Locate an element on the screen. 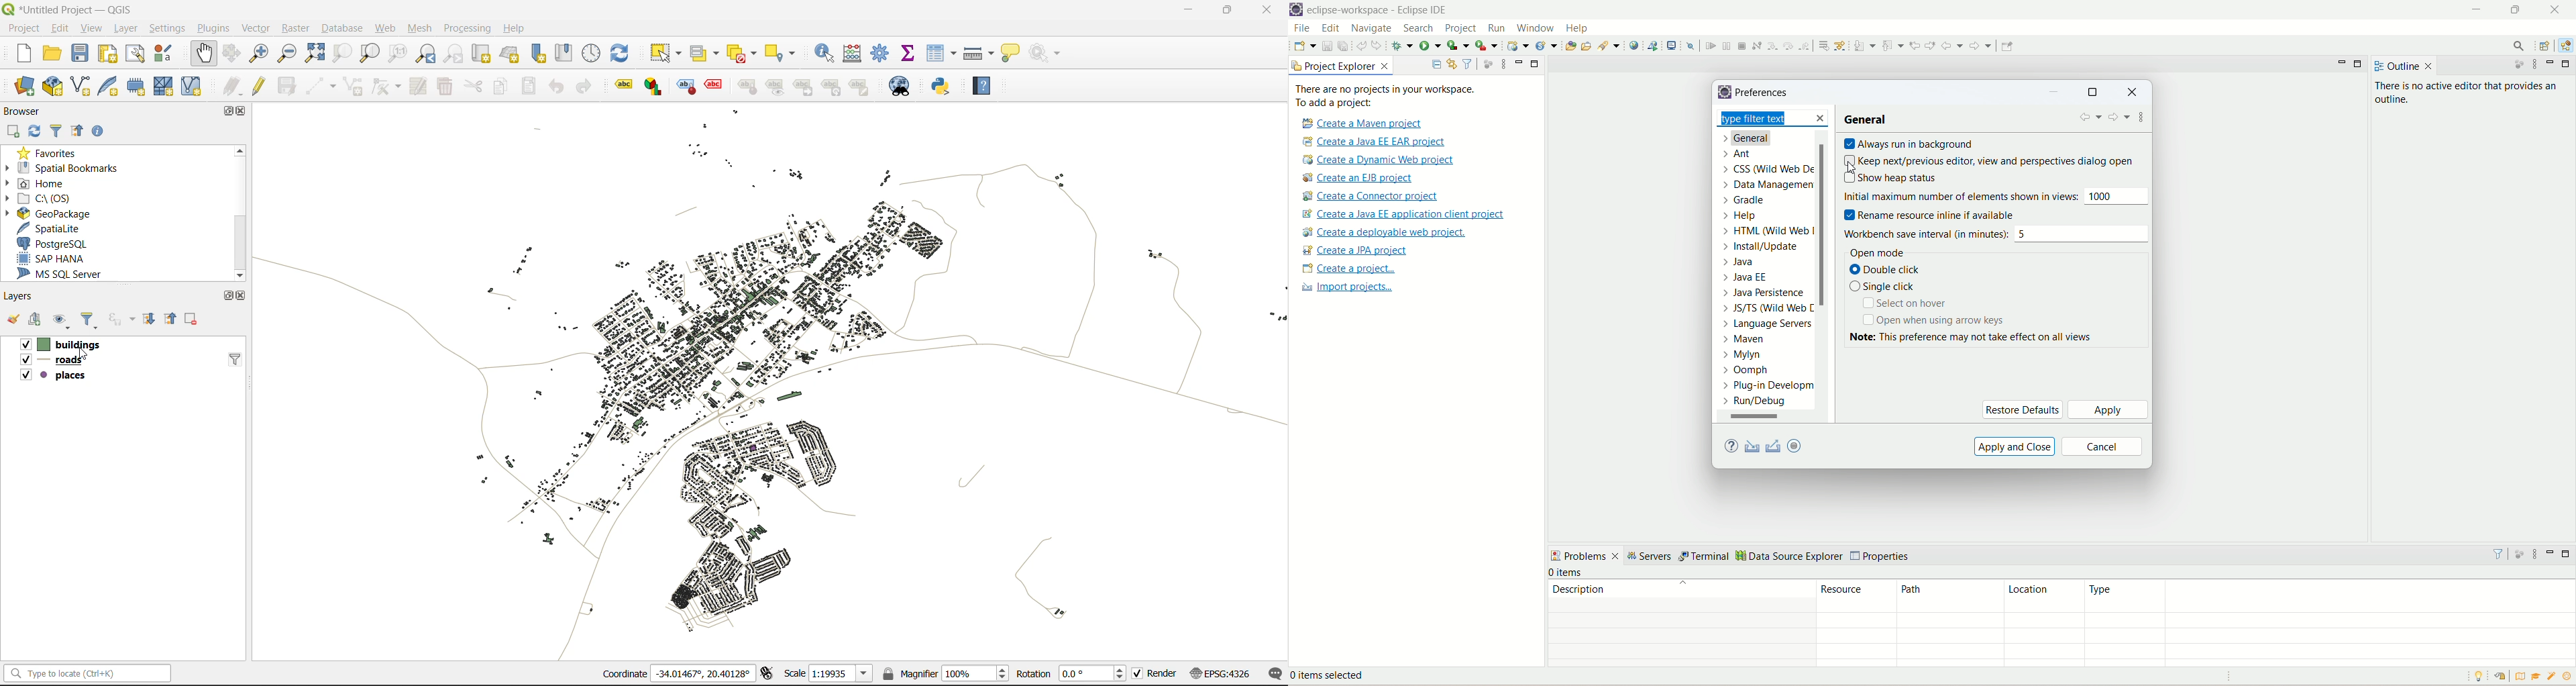  close is located at coordinates (1267, 11).